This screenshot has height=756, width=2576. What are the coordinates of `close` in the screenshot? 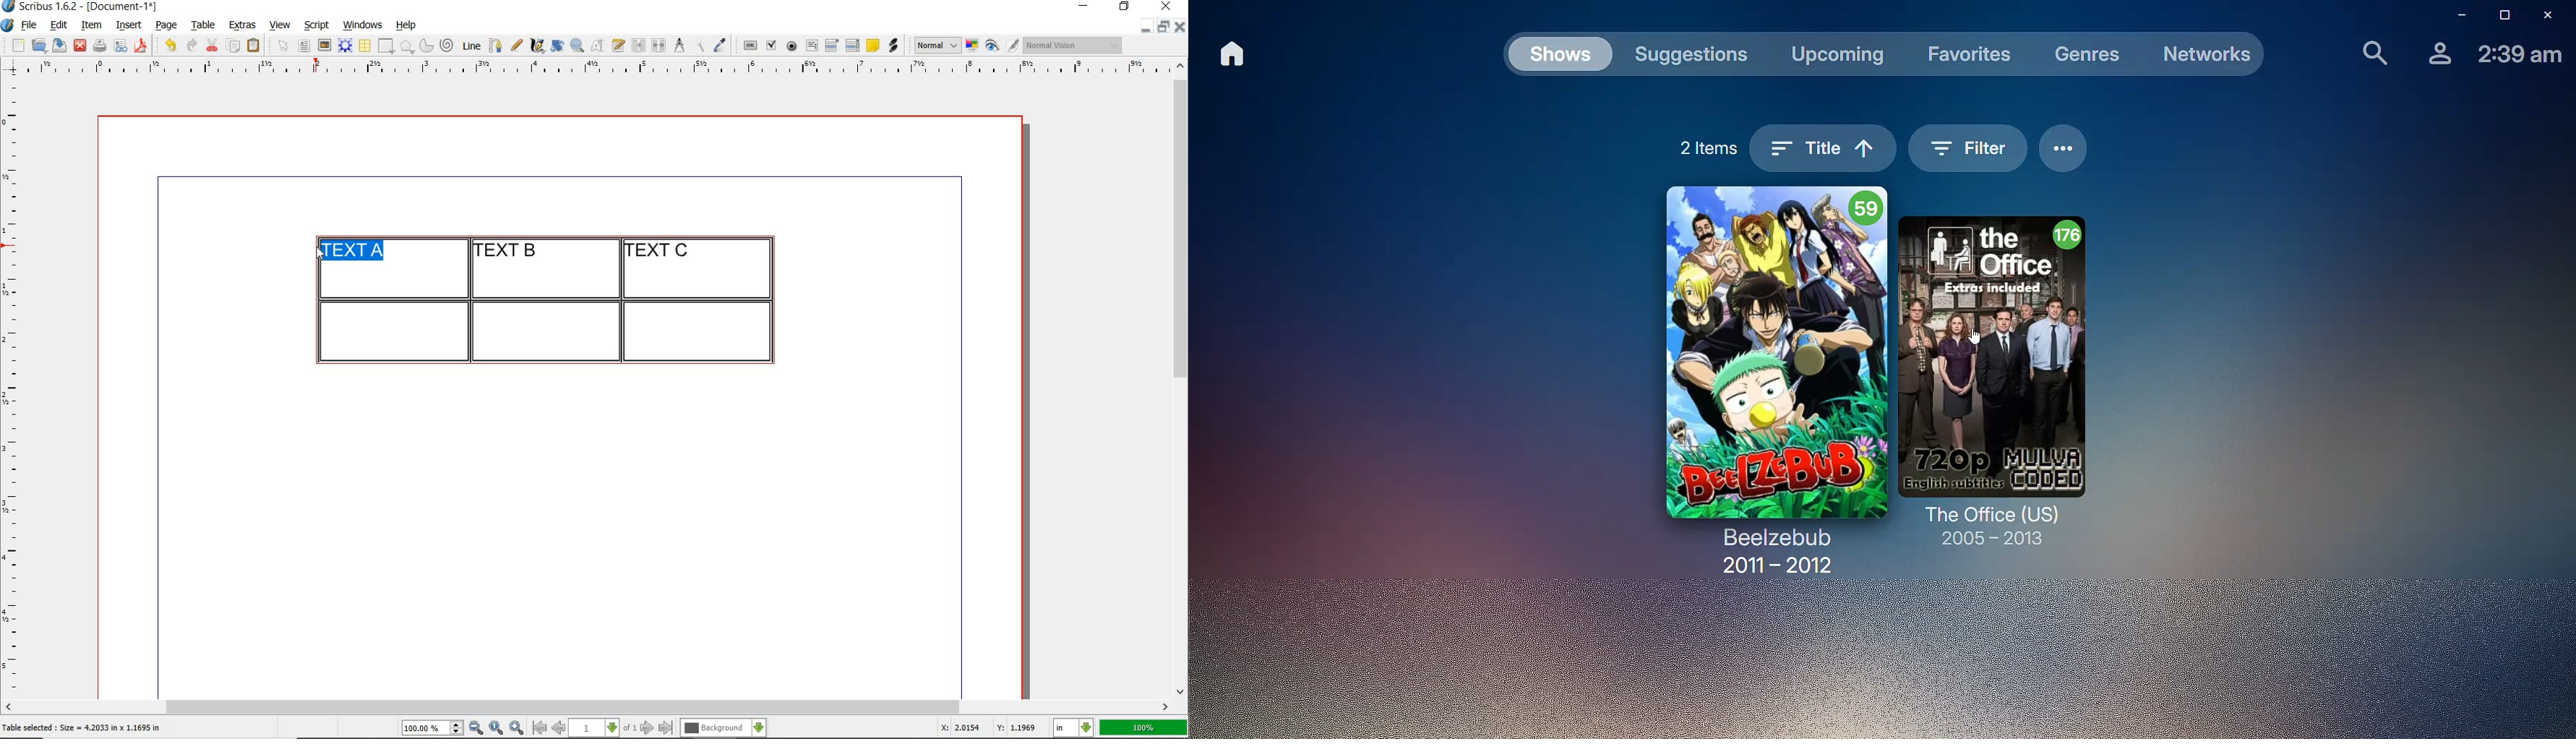 It's located at (1180, 26).